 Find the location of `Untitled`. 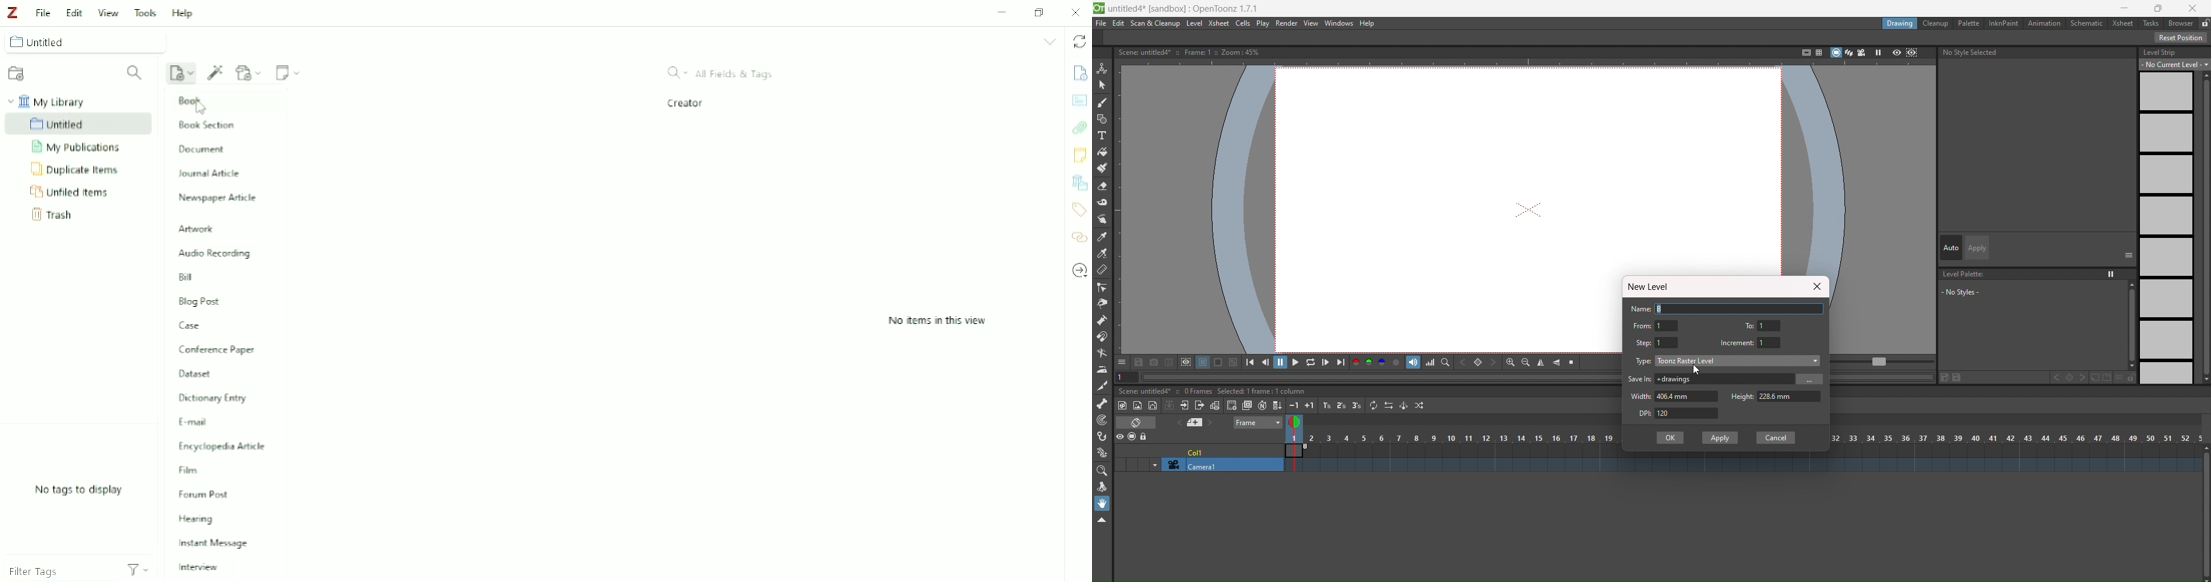

Untitled is located at coordinates (79, 124).